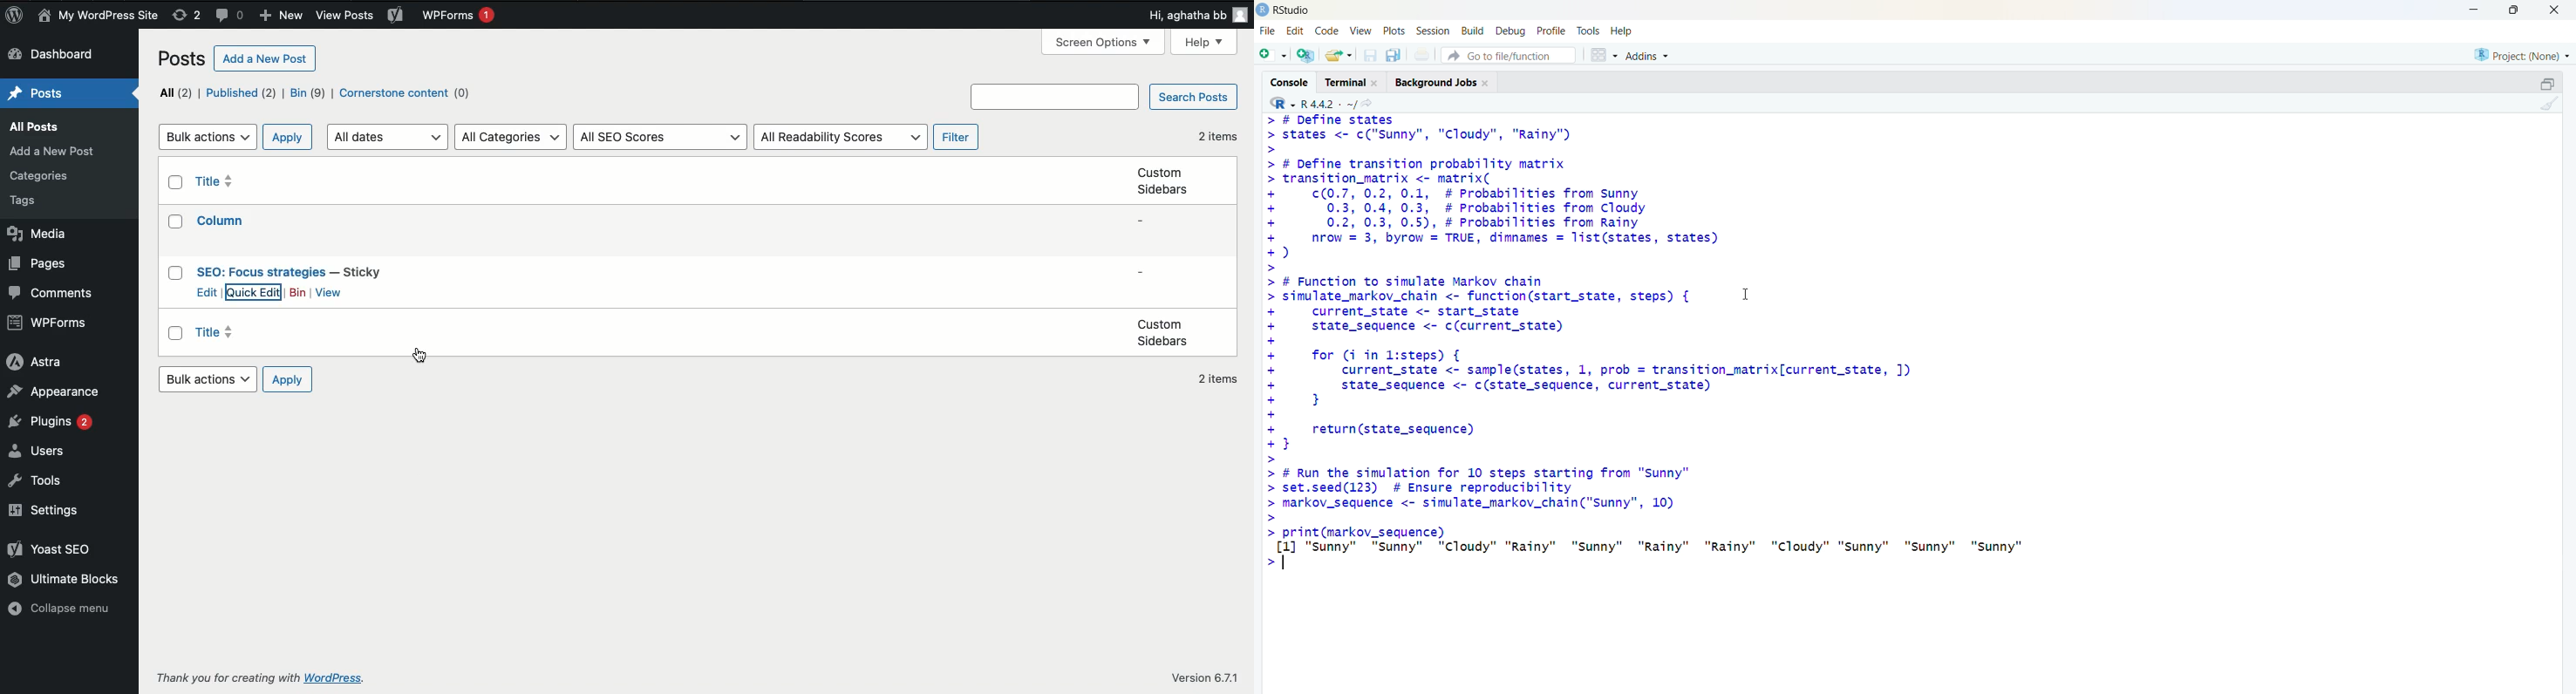 This screenshot has width=2576, height=700. I want to click on Name, so click(100, 17).